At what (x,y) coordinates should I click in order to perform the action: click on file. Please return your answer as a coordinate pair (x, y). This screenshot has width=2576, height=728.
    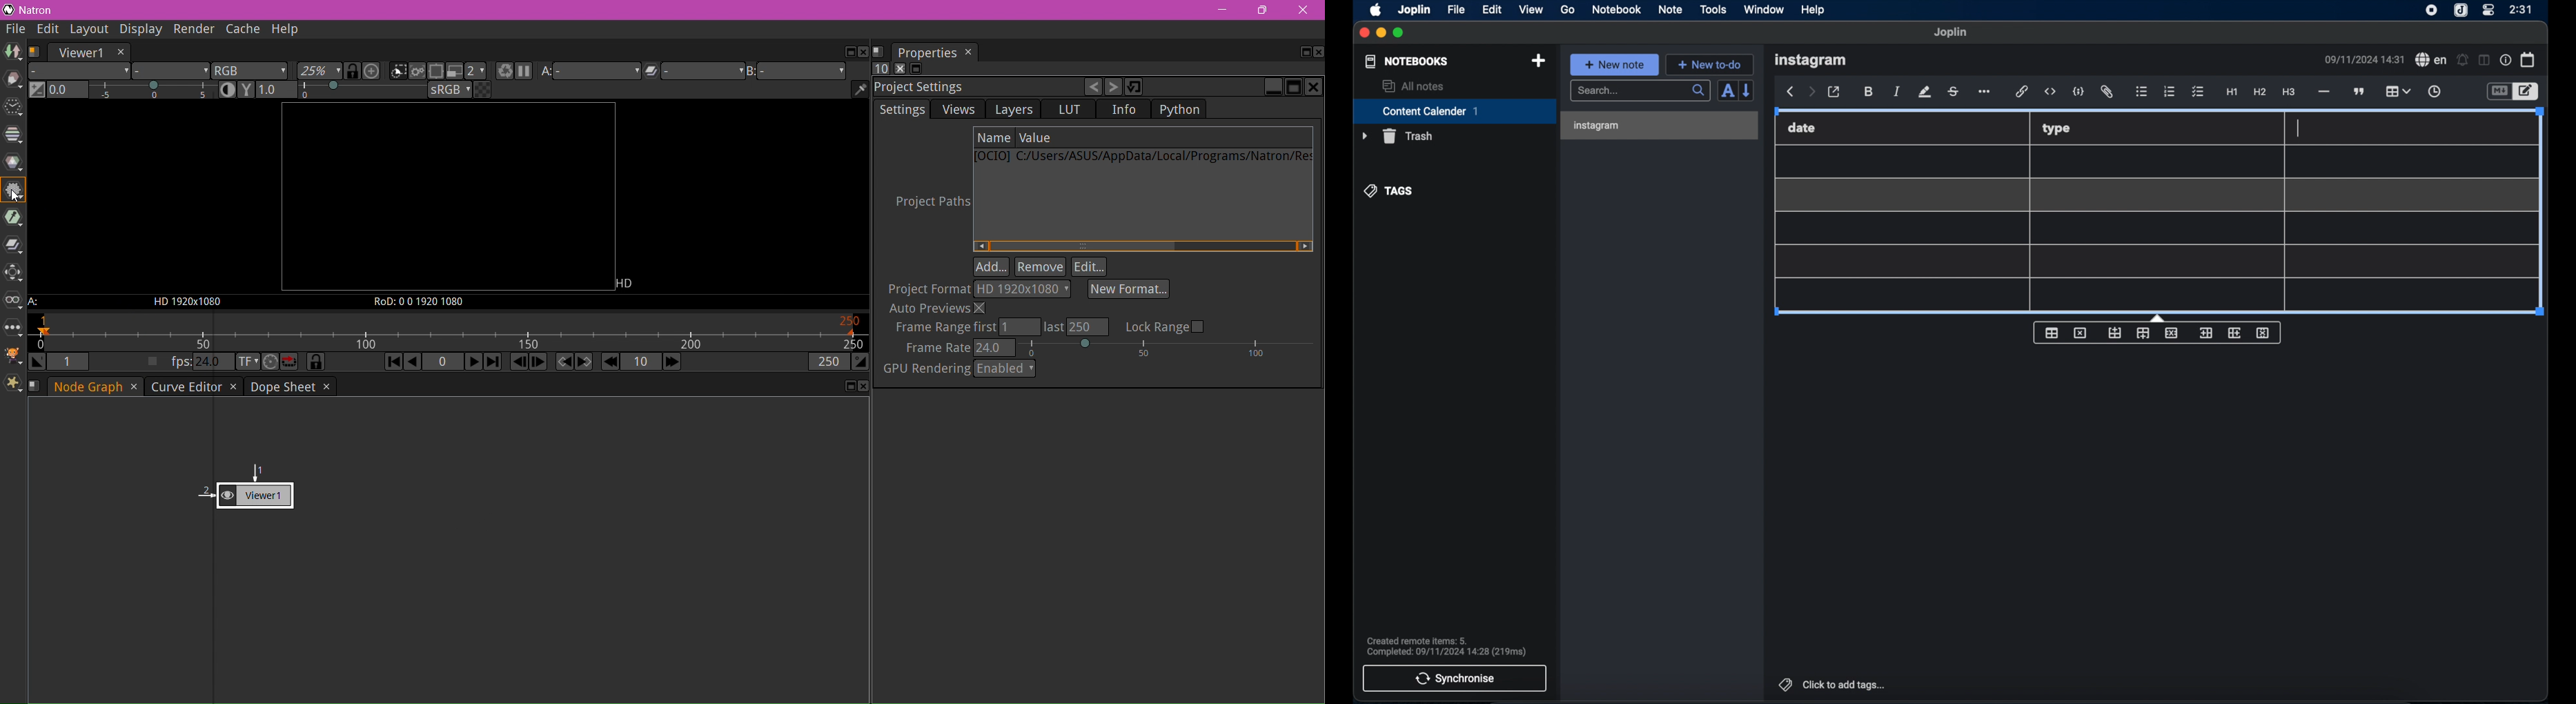
    Looking at the image, I should click on (1457, 10).